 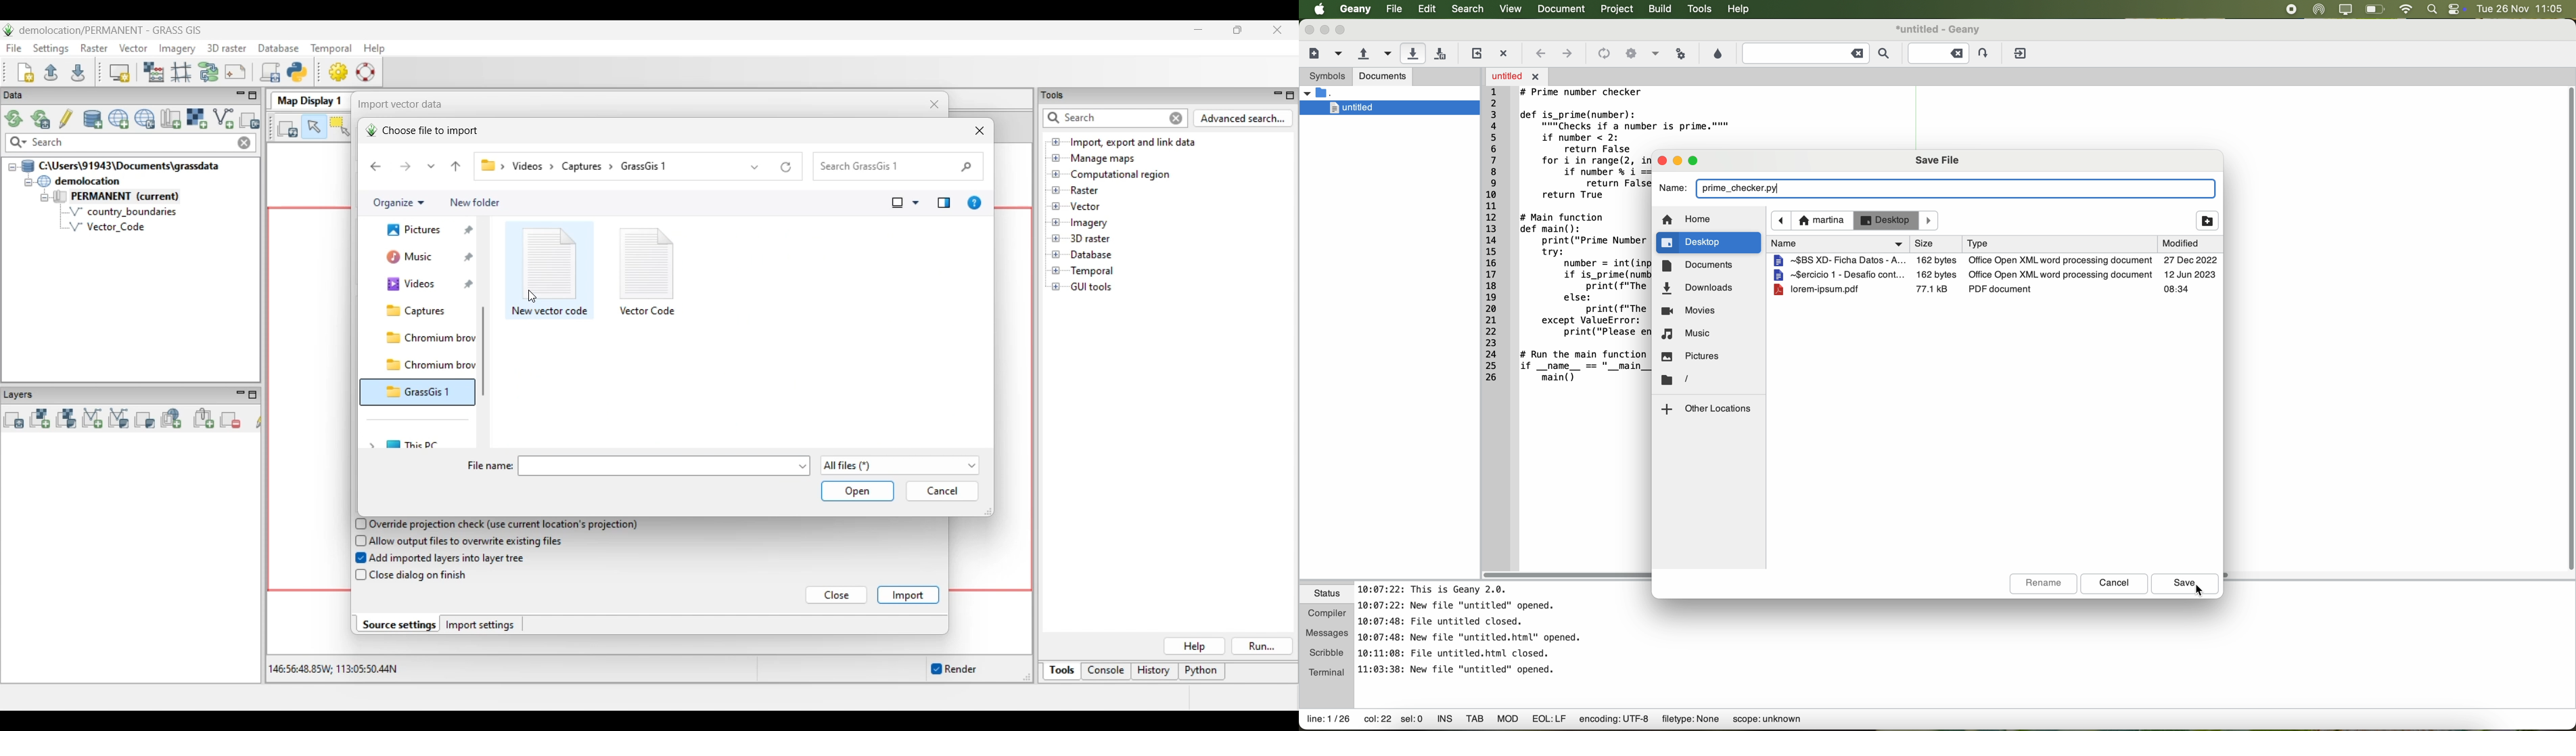 What do you see at coordinates (1950, 52) in the screenshot?
I see `Jump to the entered line number` at bounding box center [1950, 52].